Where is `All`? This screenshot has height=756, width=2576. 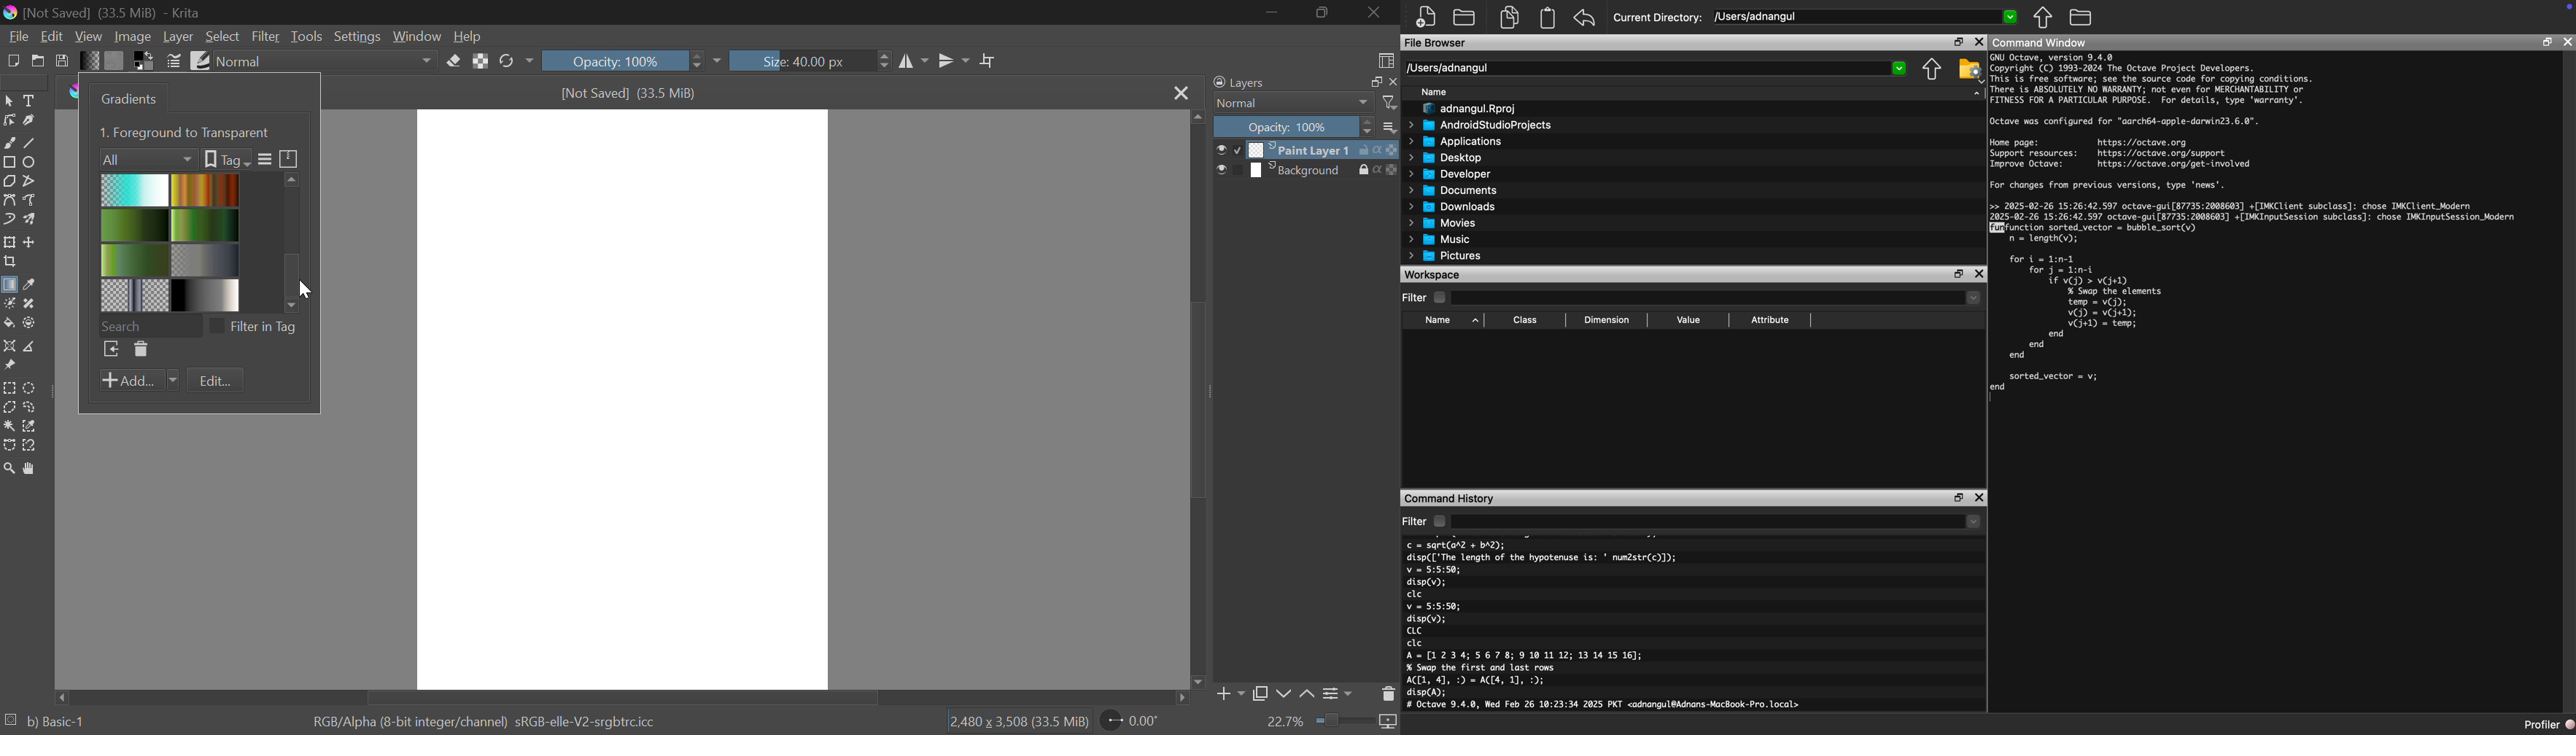
All is located at coordinates (149, 158).